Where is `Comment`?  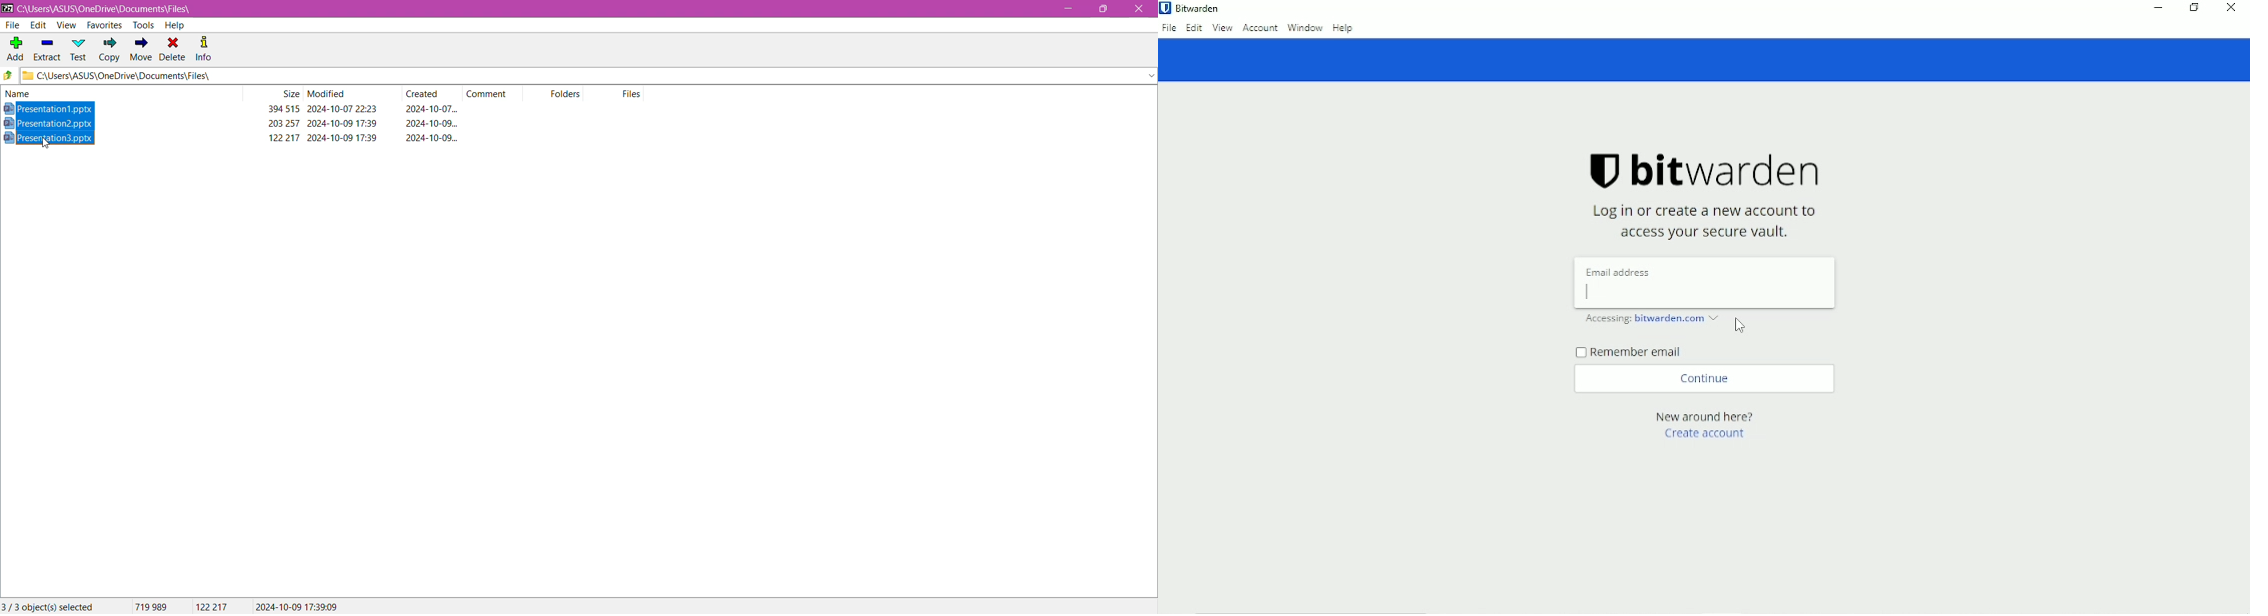
Comment is located at coordinates (491, 93).